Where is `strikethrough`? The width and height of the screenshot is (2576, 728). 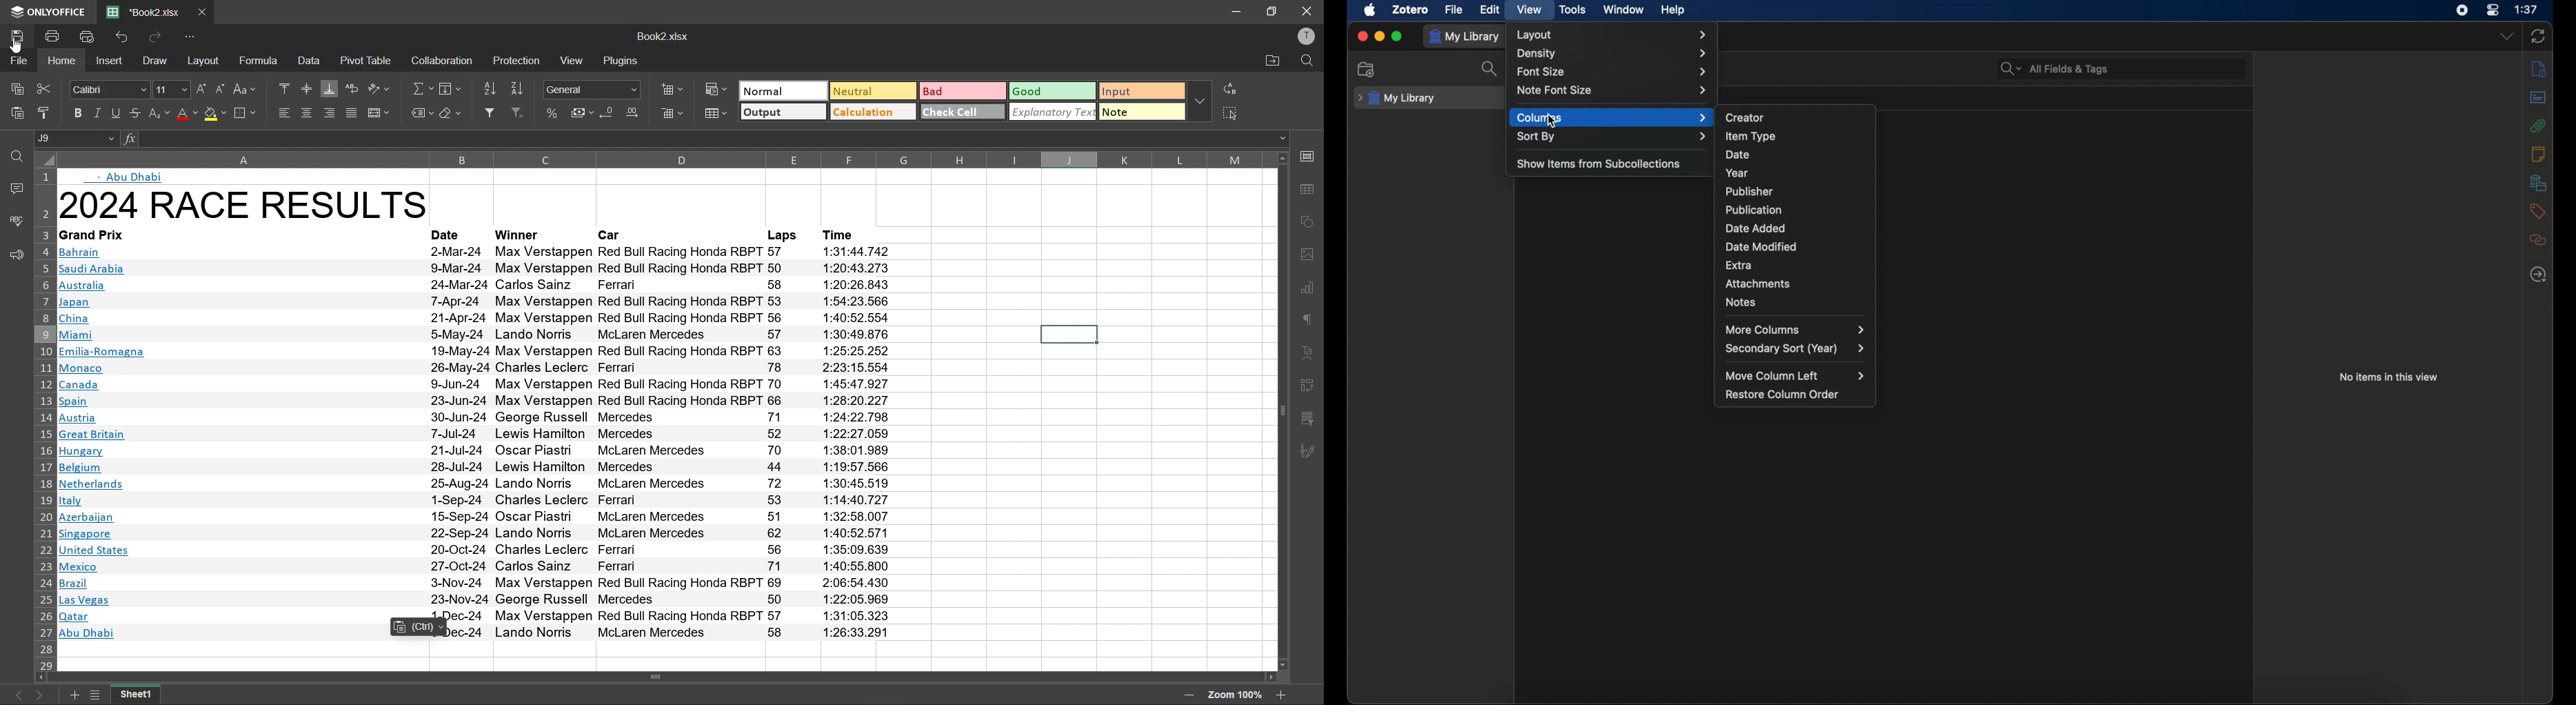 strikethrough is located at coordinates (135, 113).